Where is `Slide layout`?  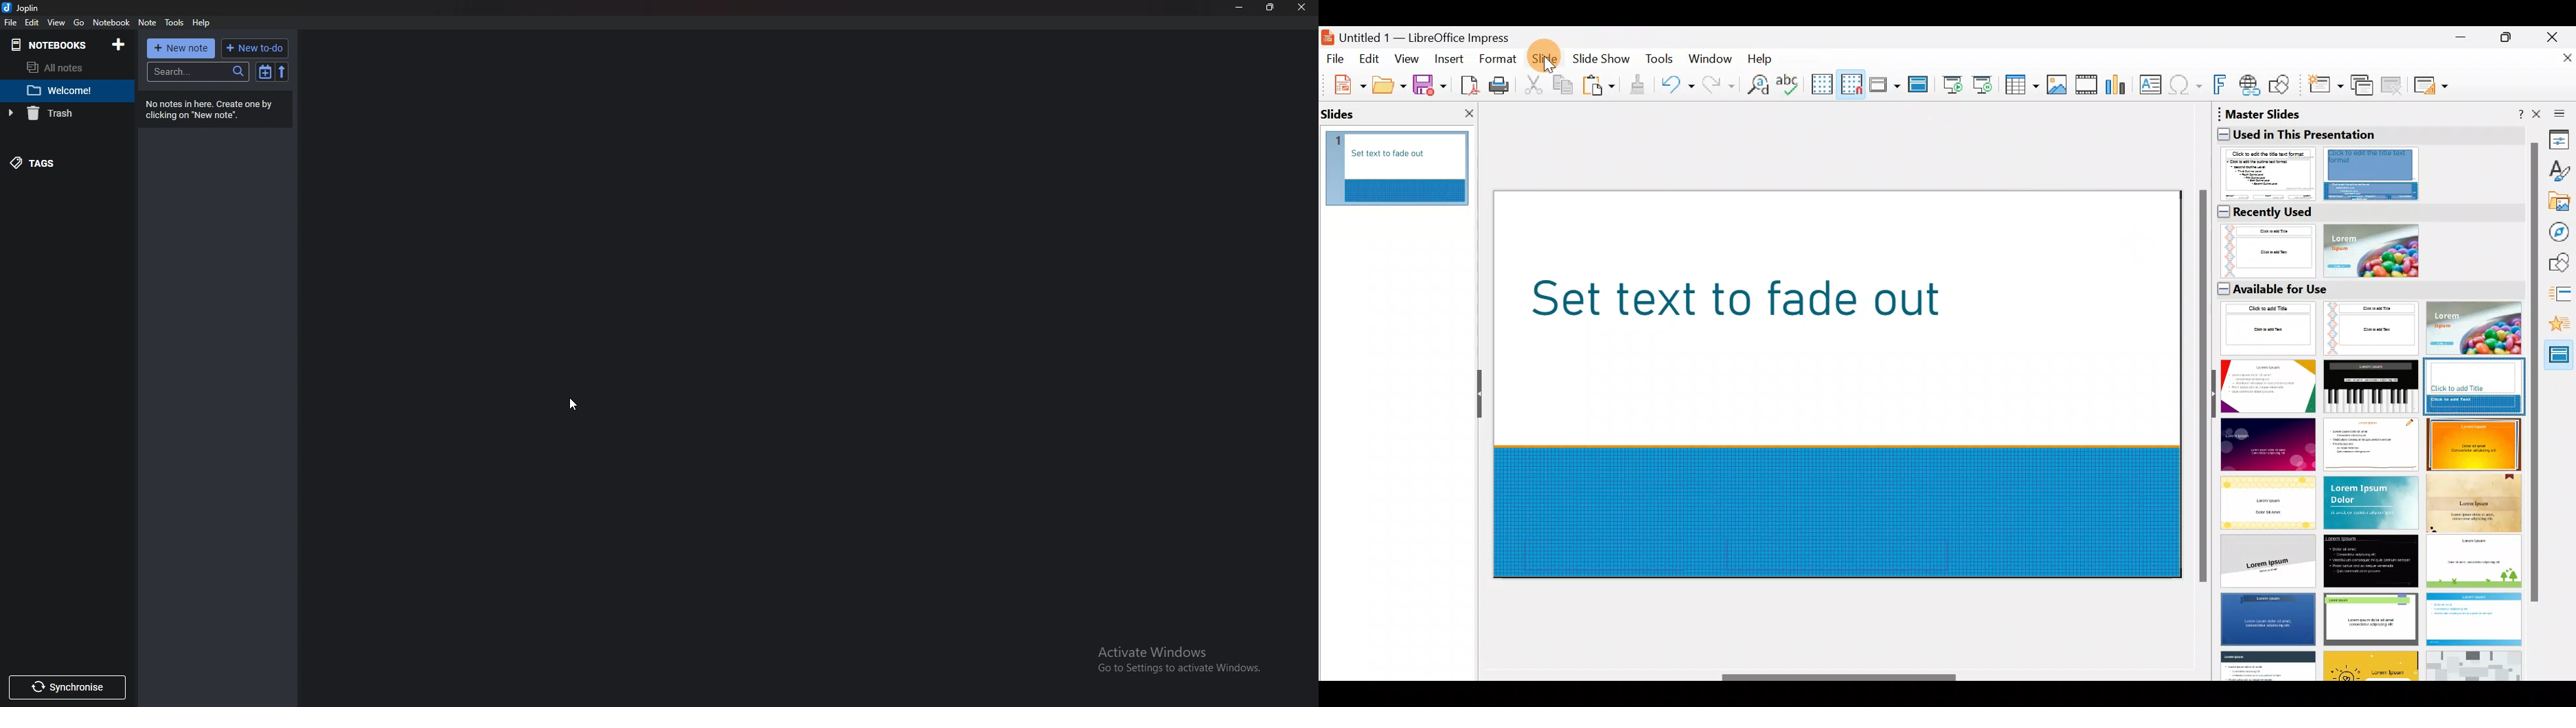 Slide layout is located at coordinates (2432, 85).